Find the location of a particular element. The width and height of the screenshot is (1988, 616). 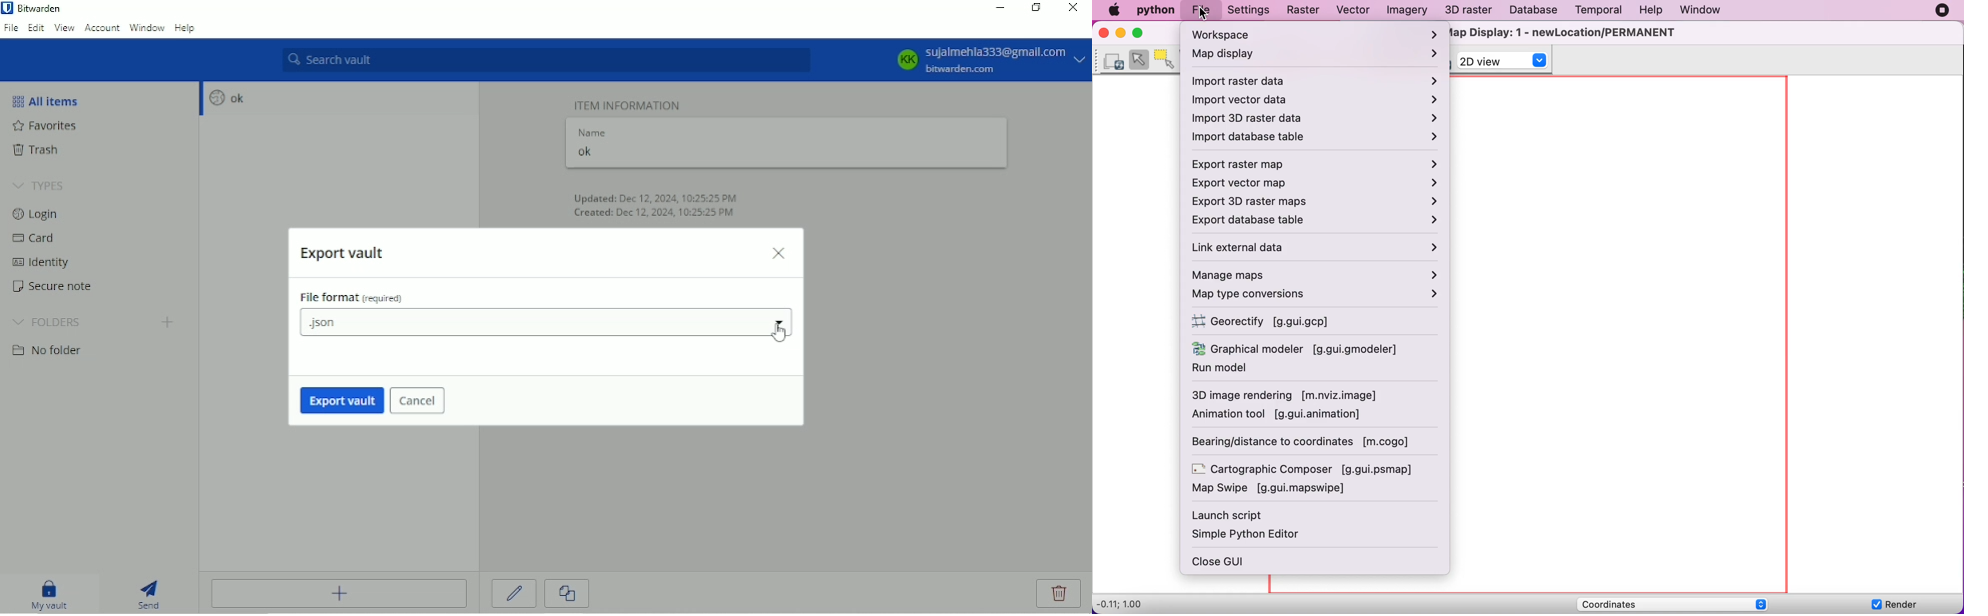

View is located at coordinates (64, 27).